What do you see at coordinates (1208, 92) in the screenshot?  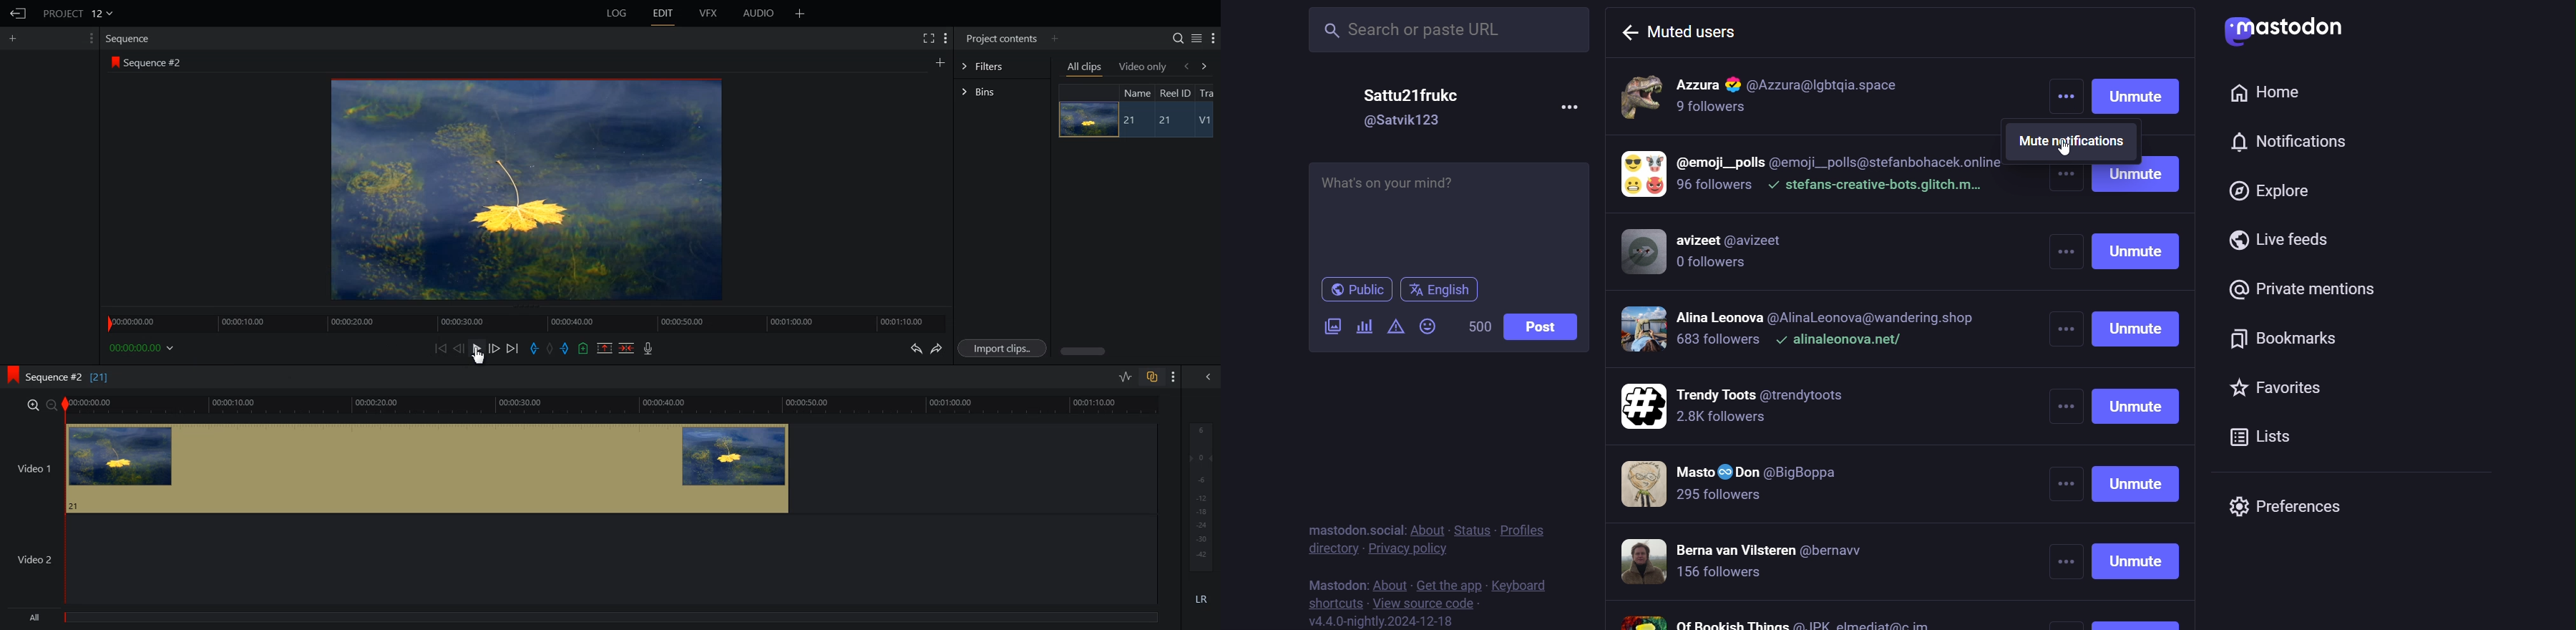 I see `Tra` at bounding box center [1208, 92].